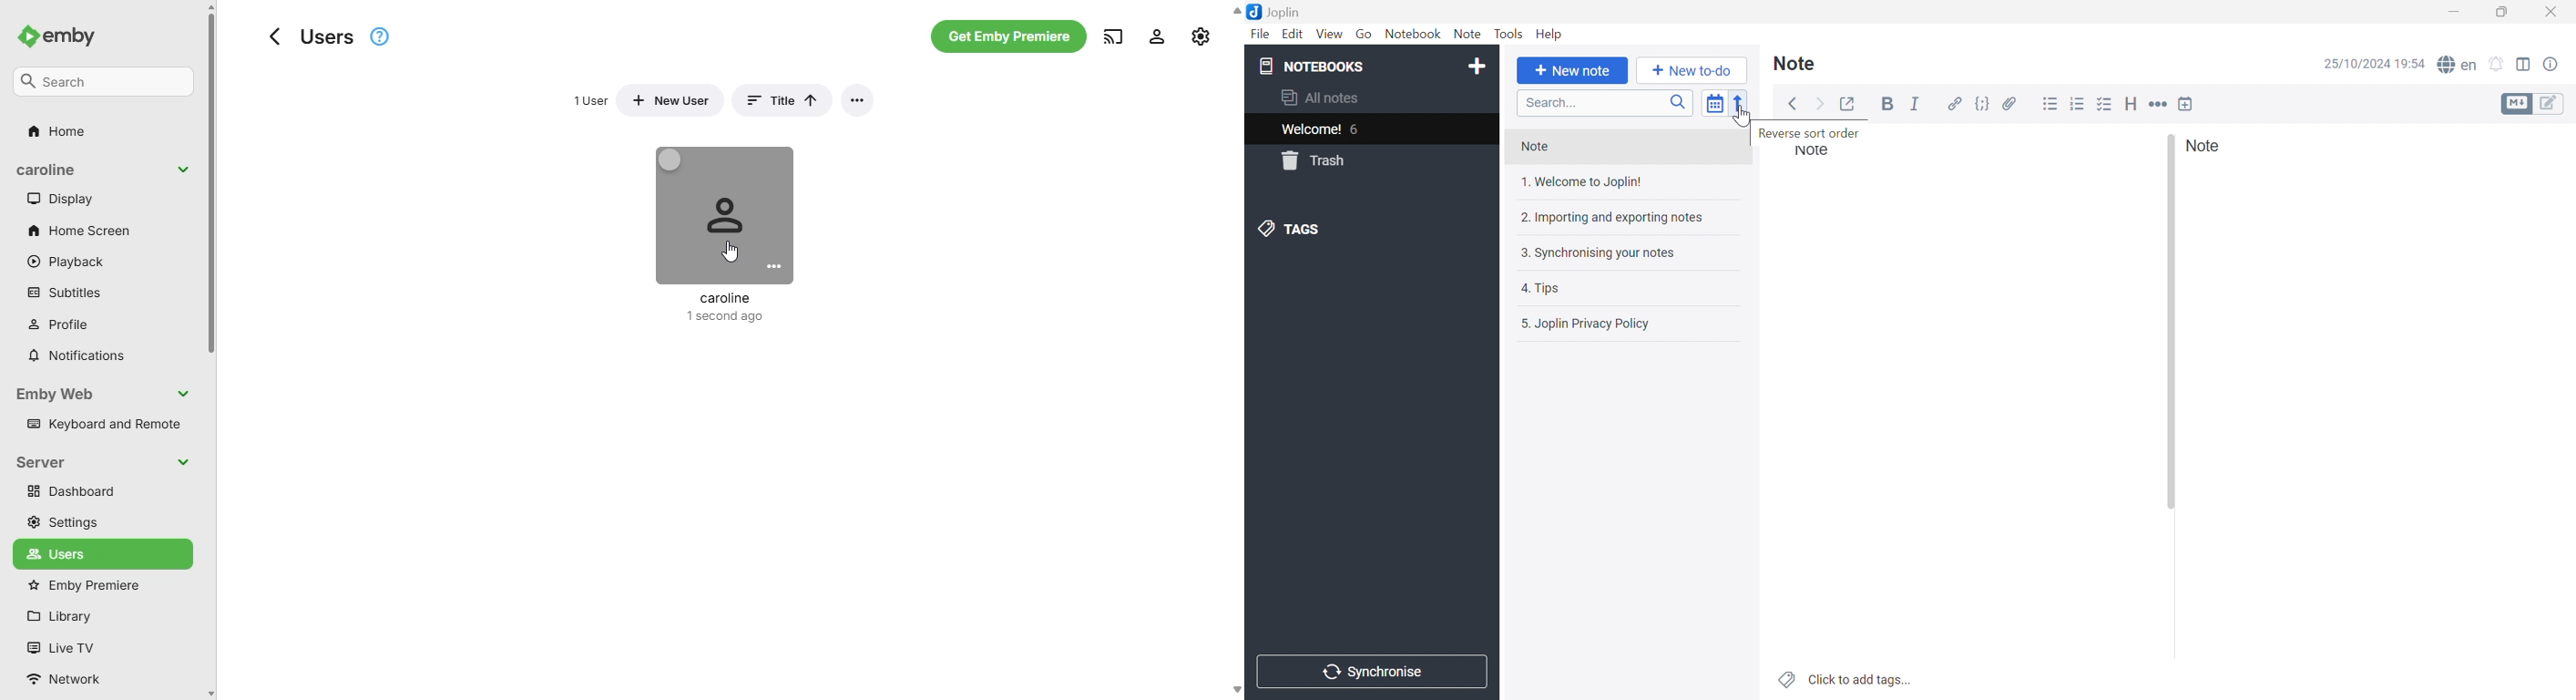 Image resolution: width=2576 pixels, height=700 pixels. I want to click on 2. Importing and exporting notes, so click(1613, 218).